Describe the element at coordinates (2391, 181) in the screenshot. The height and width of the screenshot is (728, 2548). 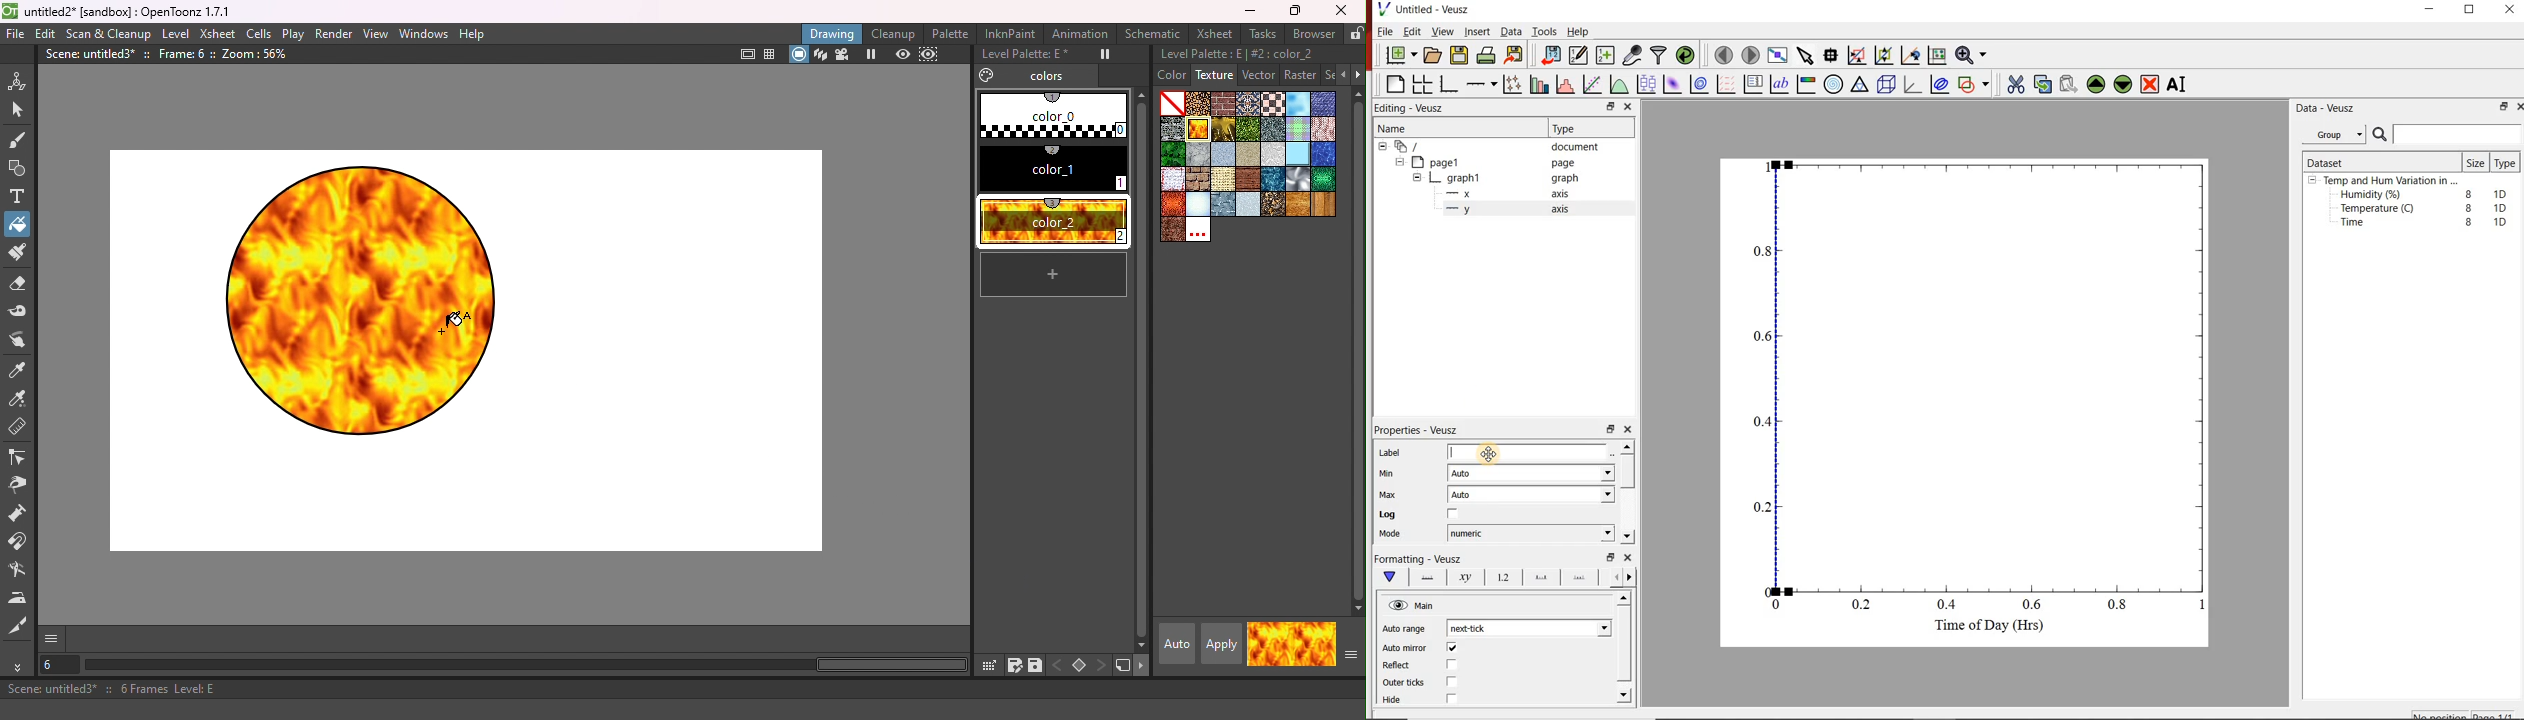
I see `Temp and Hum Variation in ...` at that location.